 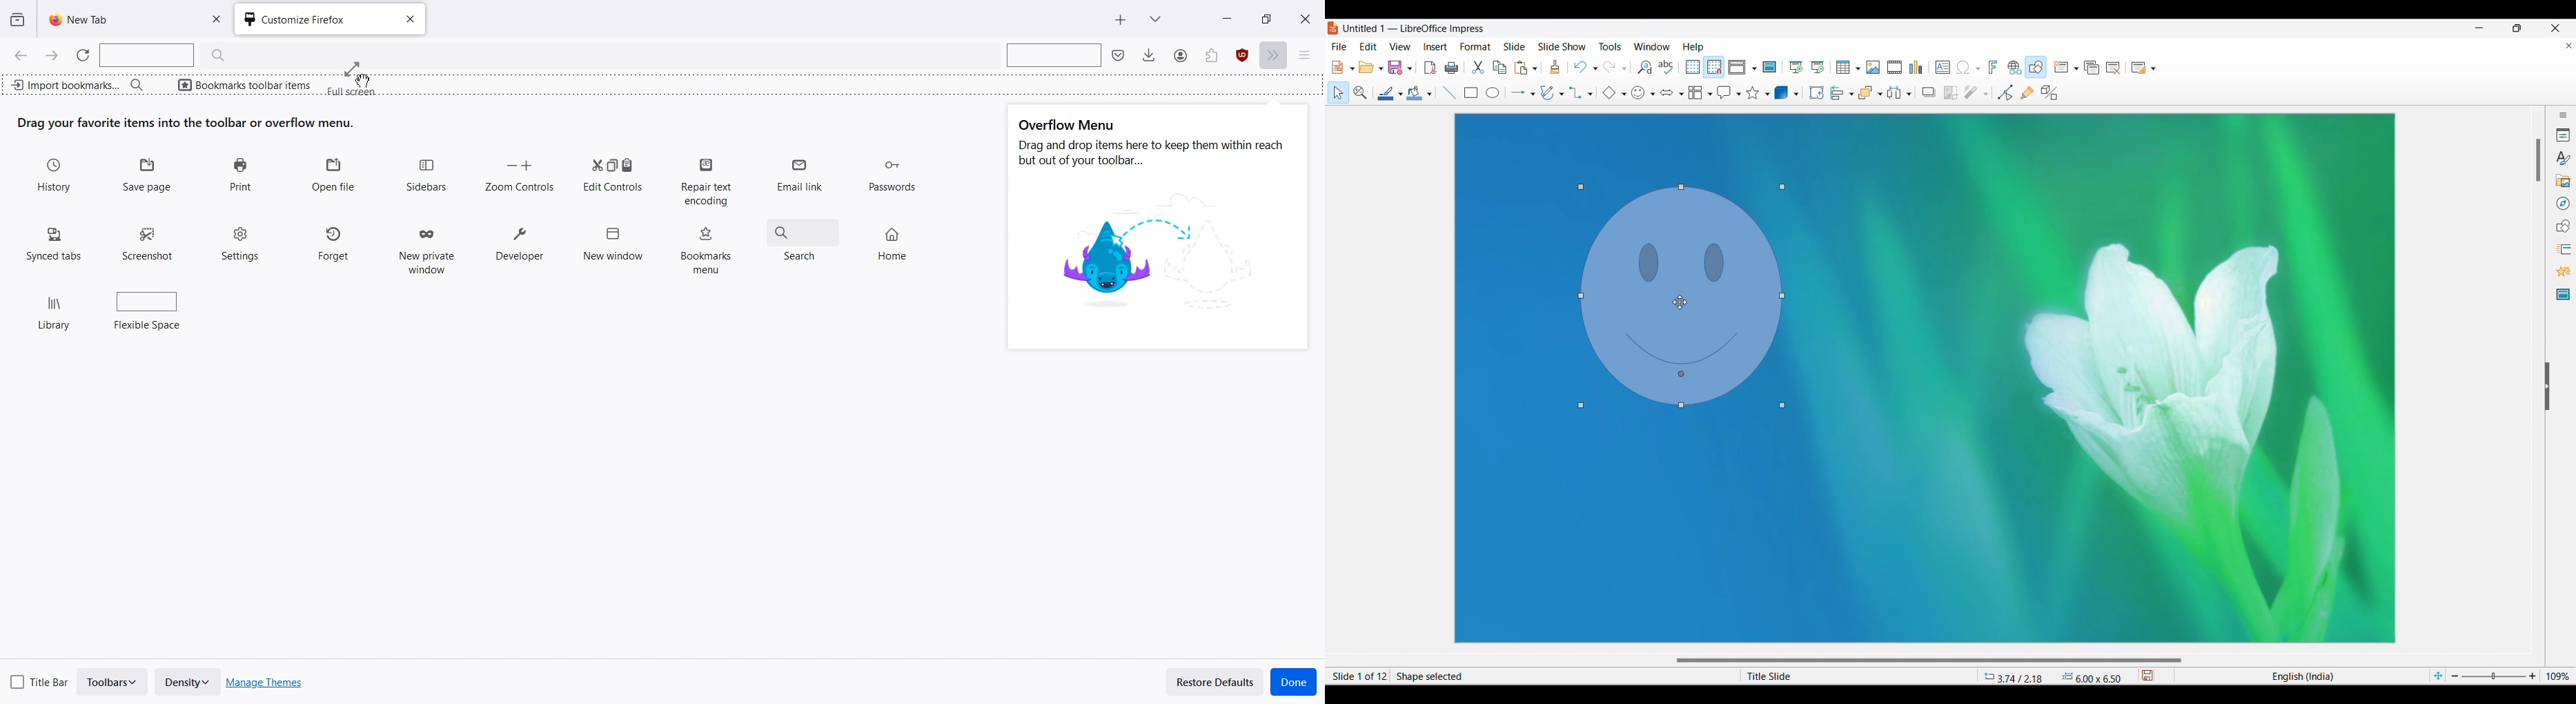 What do you see at coordinates (240, 175) in the screenshot?
I see `Print` at bounding box center [240, 175].